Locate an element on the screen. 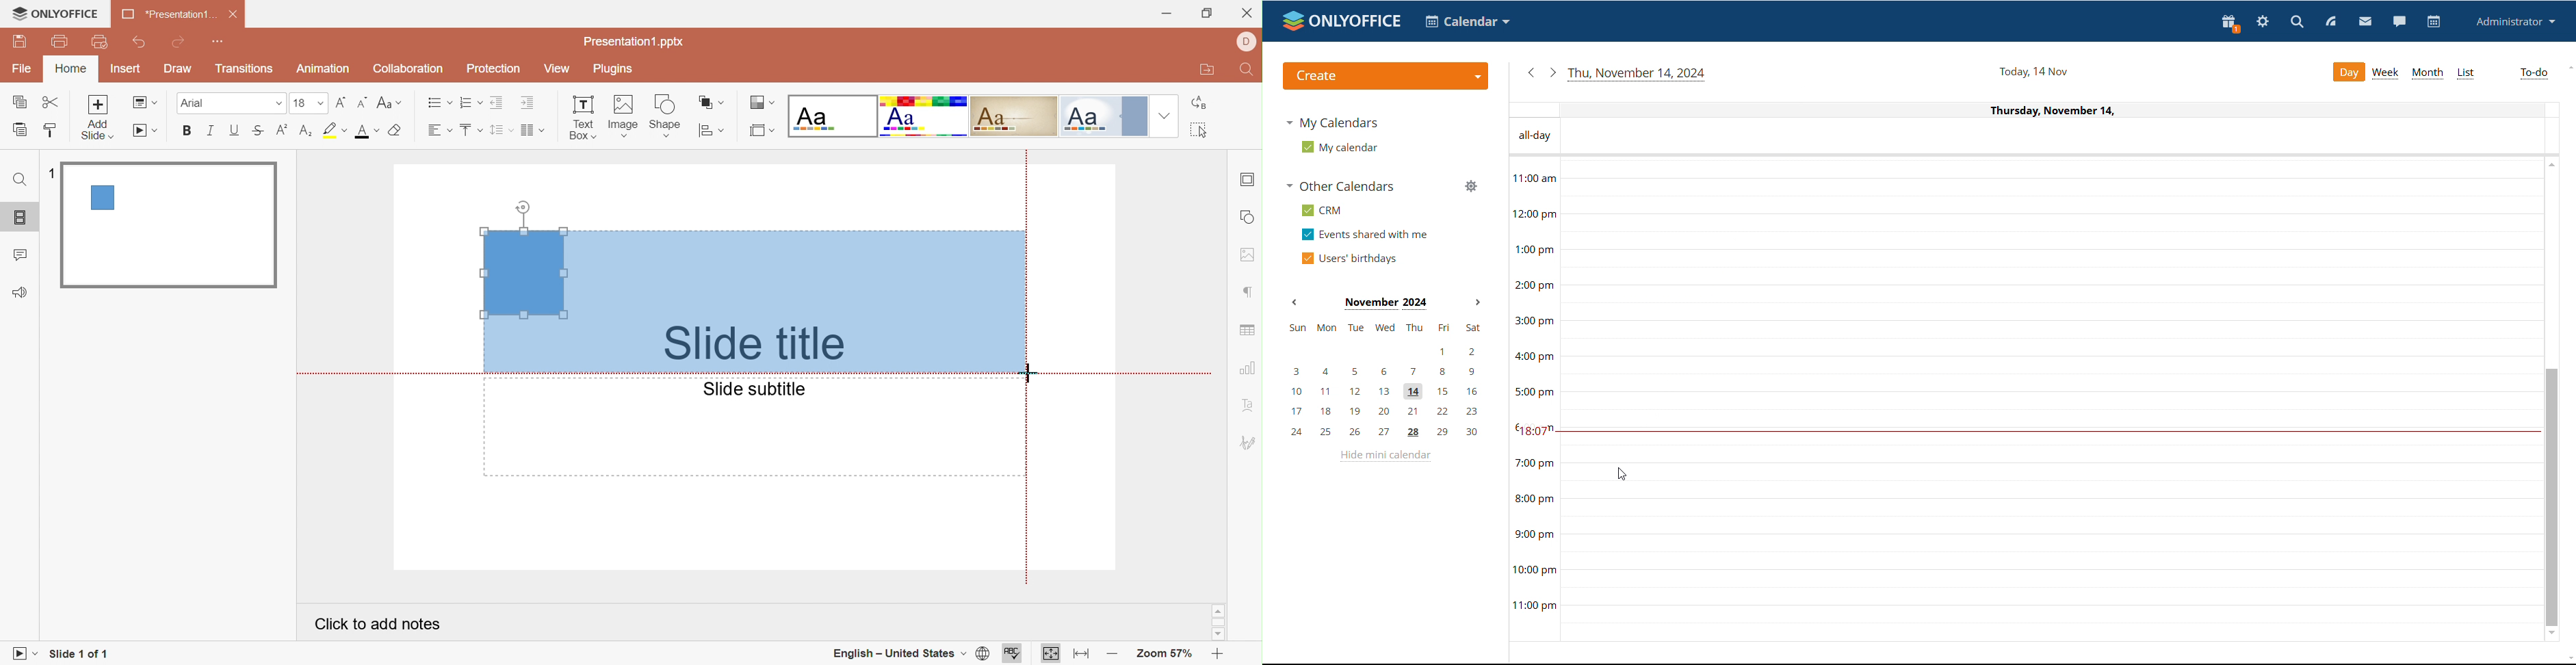 This screenshot has width=2576, height=672. feed is located at coordinates (2332, 21).